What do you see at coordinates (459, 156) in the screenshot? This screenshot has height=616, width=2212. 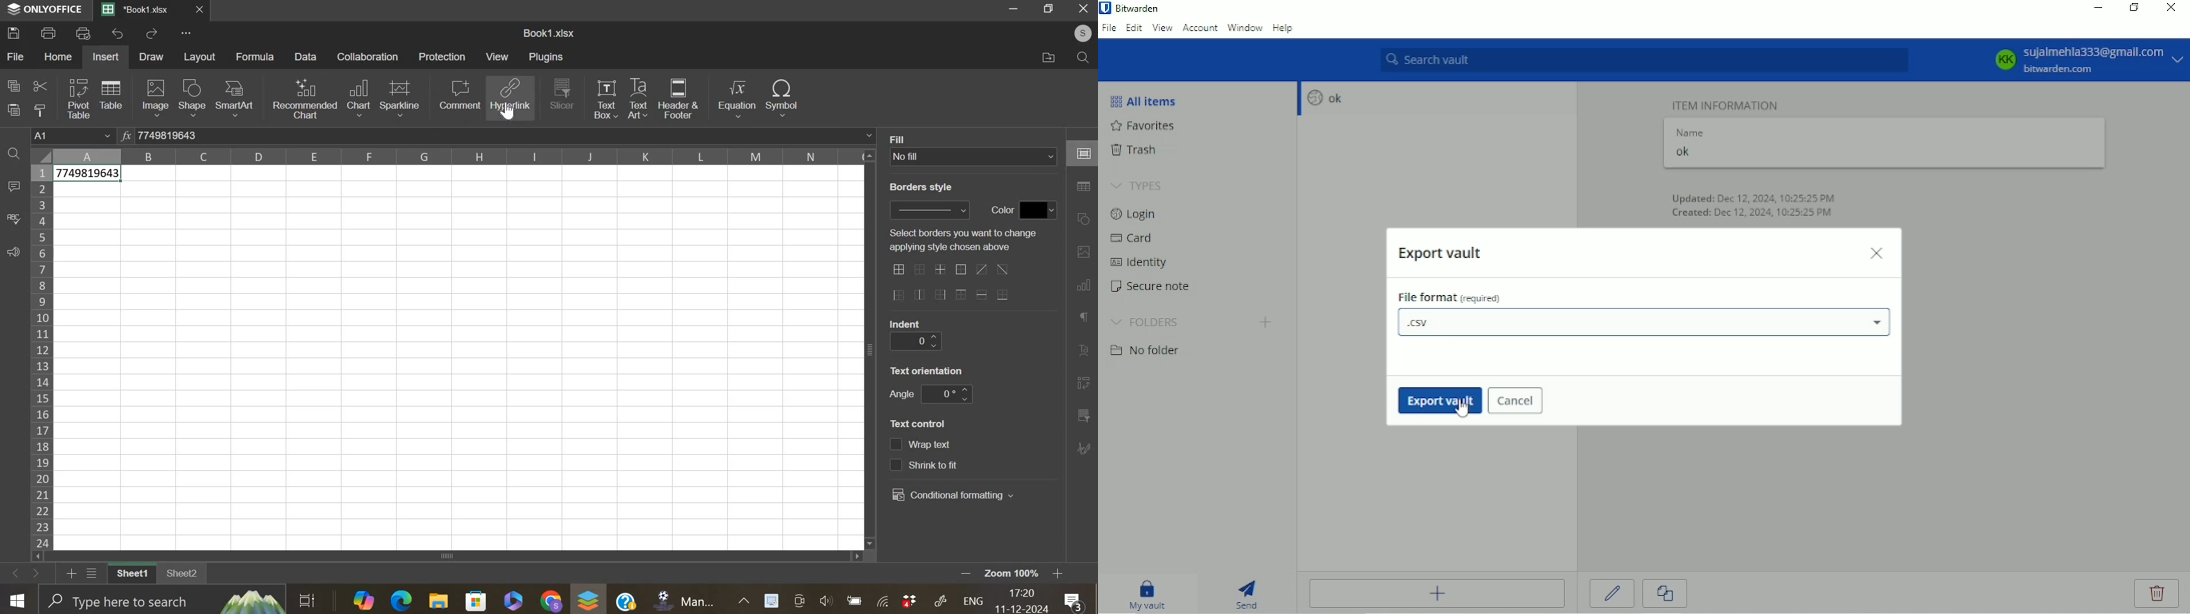 I see `column` at bounding box center [459, 156].